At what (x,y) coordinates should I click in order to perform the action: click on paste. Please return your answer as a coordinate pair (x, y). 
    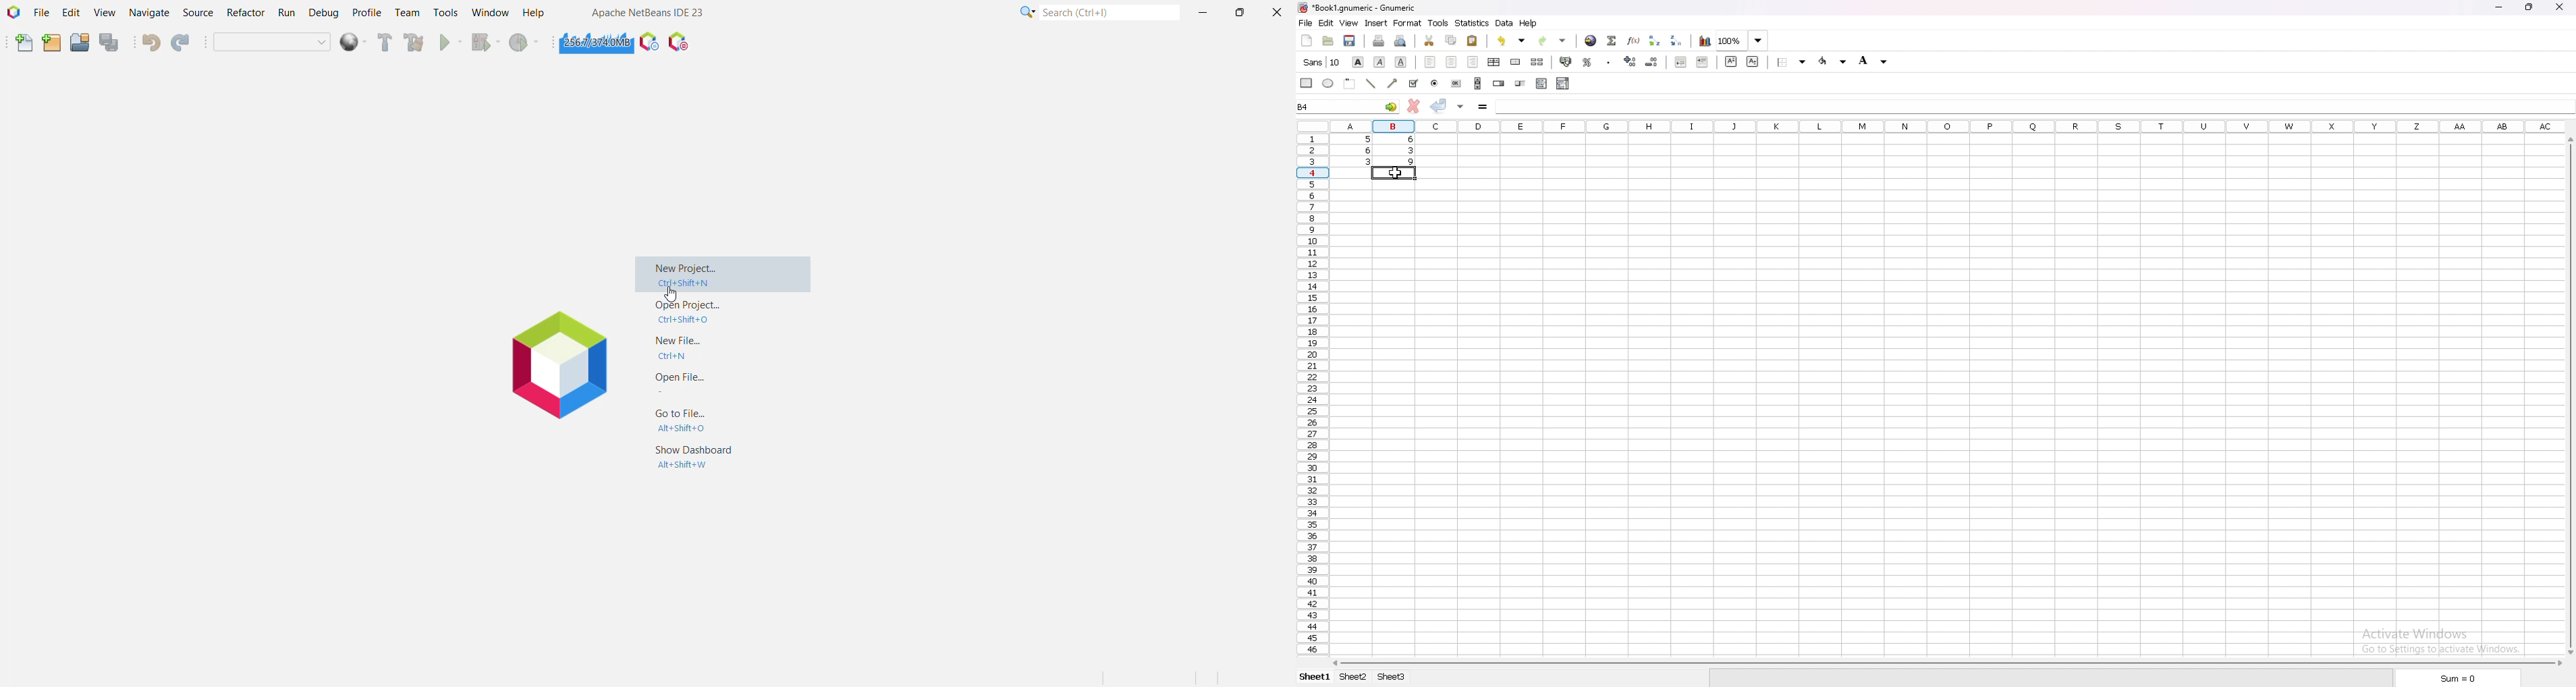
    Looking at the image, I should click on (1473, 40).